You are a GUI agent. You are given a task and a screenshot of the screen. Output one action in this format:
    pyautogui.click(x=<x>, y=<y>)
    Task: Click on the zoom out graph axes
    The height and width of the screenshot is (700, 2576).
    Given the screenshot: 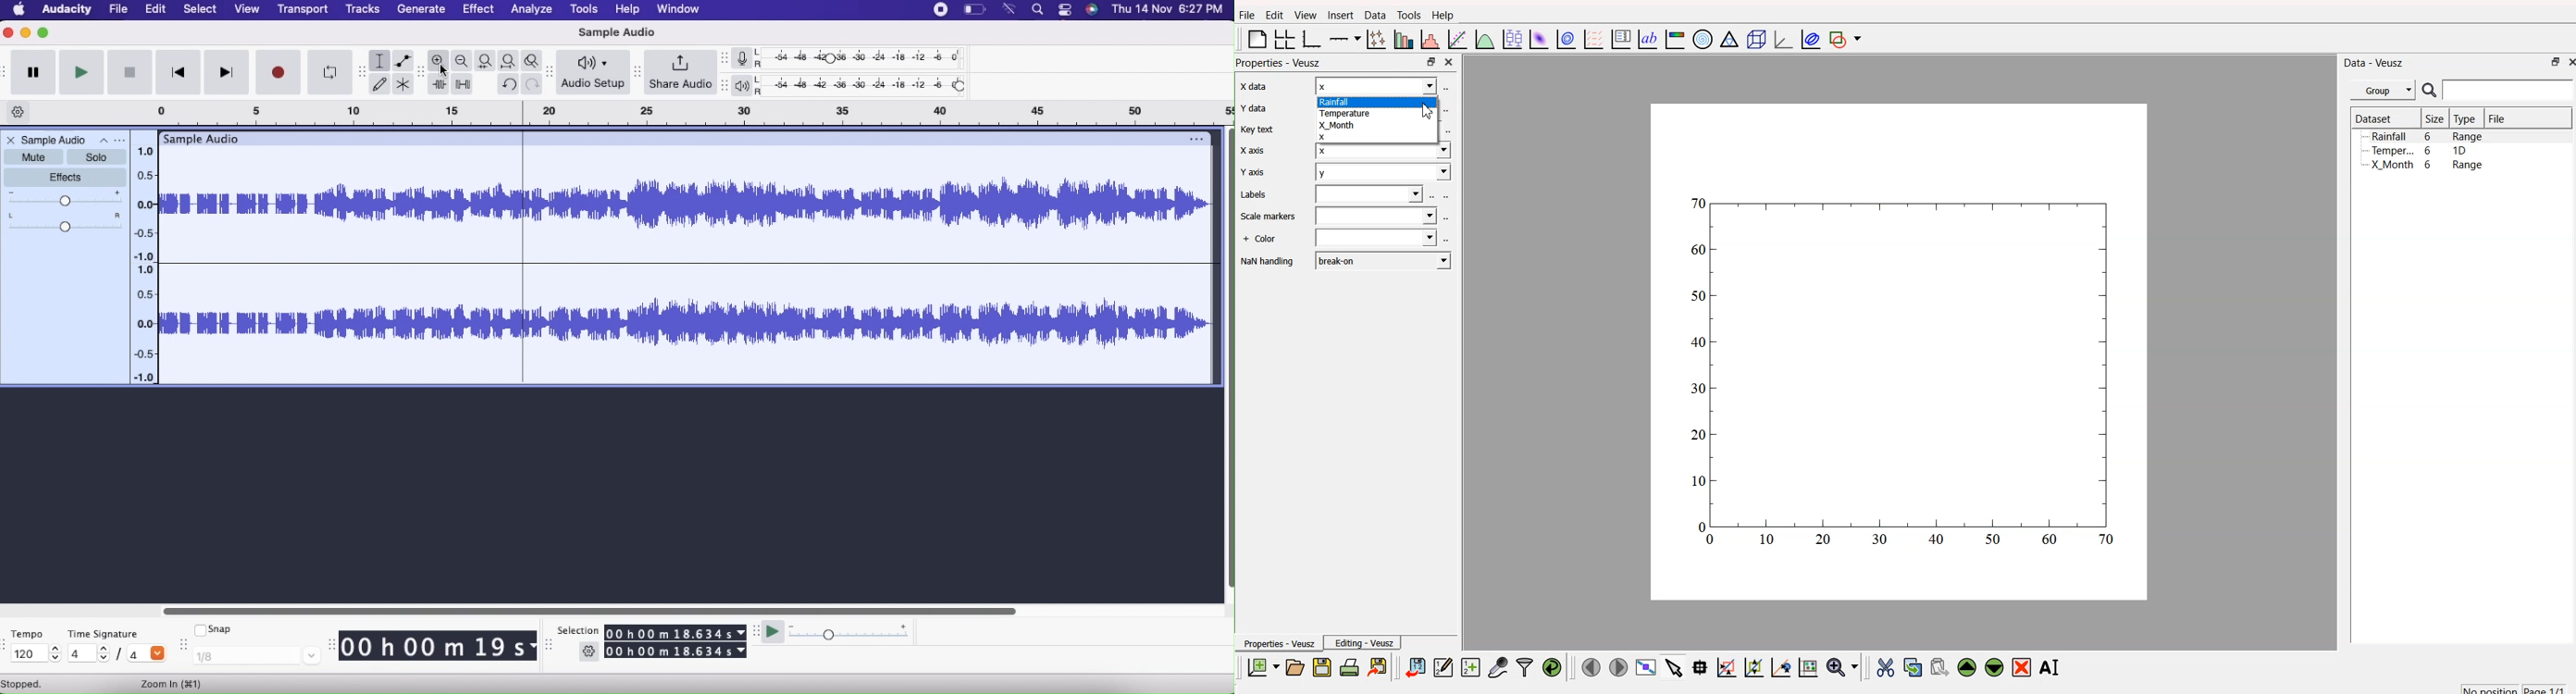 What is the action you would take?
    pyautogui.click(x=1780, y=667)
    